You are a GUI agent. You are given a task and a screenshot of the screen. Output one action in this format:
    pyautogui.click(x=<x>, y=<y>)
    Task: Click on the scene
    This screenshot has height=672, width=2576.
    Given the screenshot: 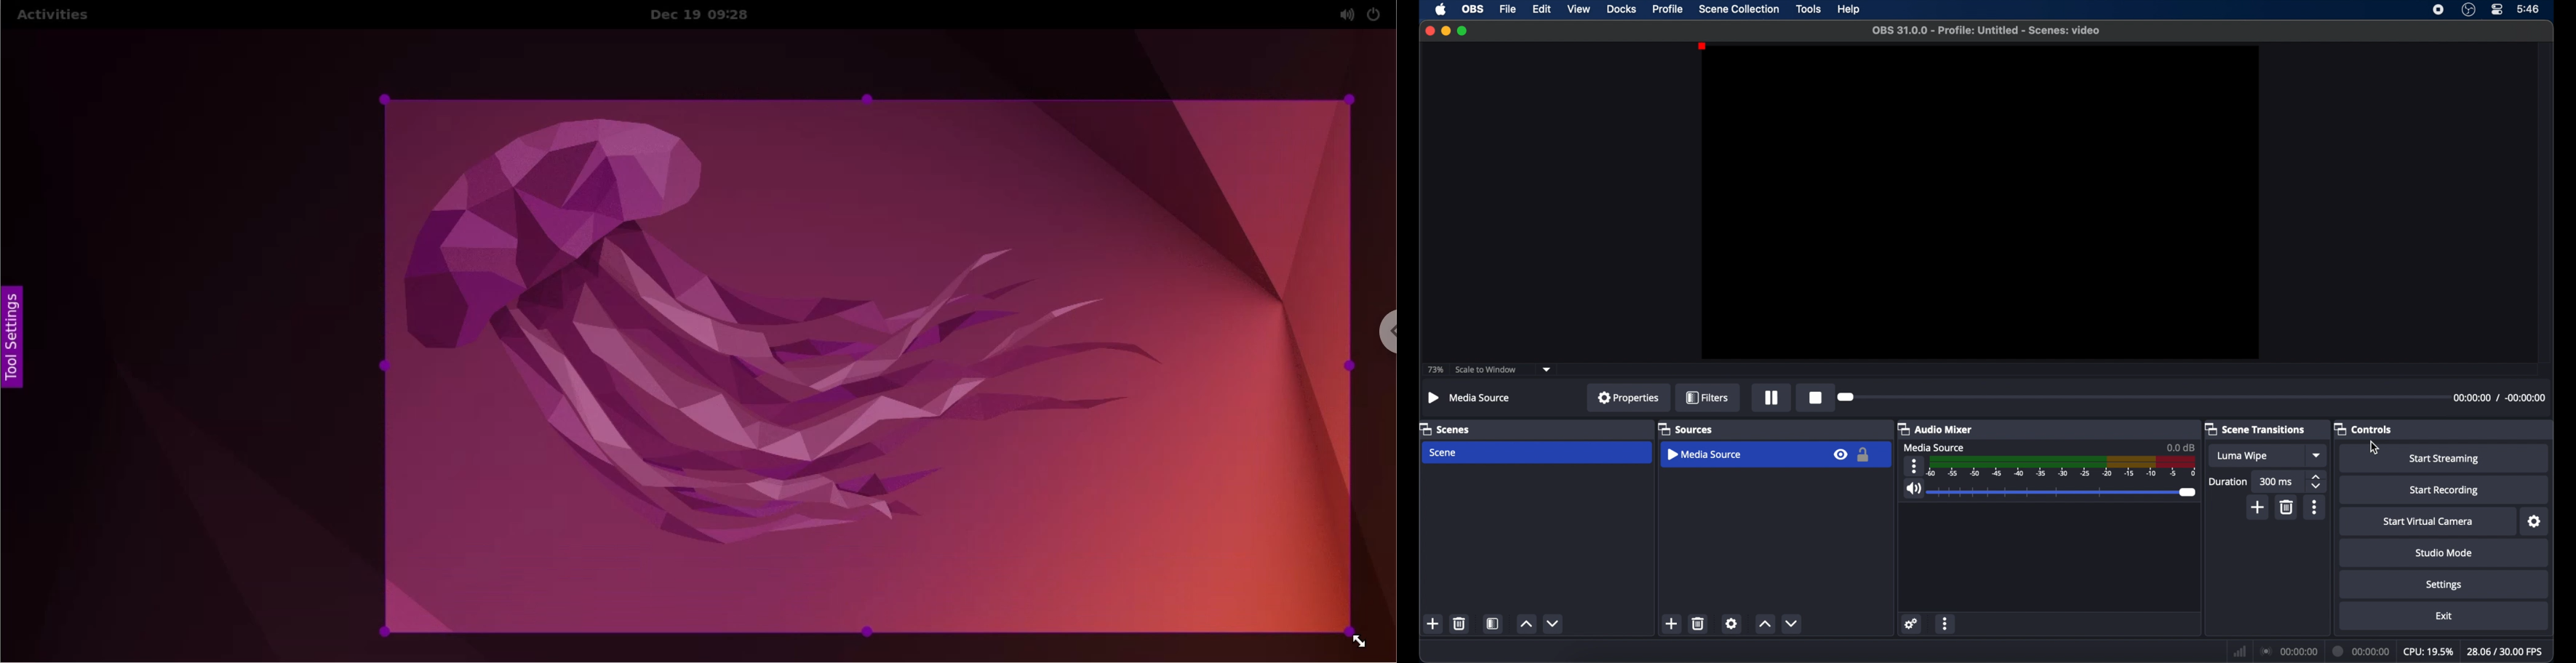 What is the action you would take?
    pyautogui.click(x=1444, y=453)
    